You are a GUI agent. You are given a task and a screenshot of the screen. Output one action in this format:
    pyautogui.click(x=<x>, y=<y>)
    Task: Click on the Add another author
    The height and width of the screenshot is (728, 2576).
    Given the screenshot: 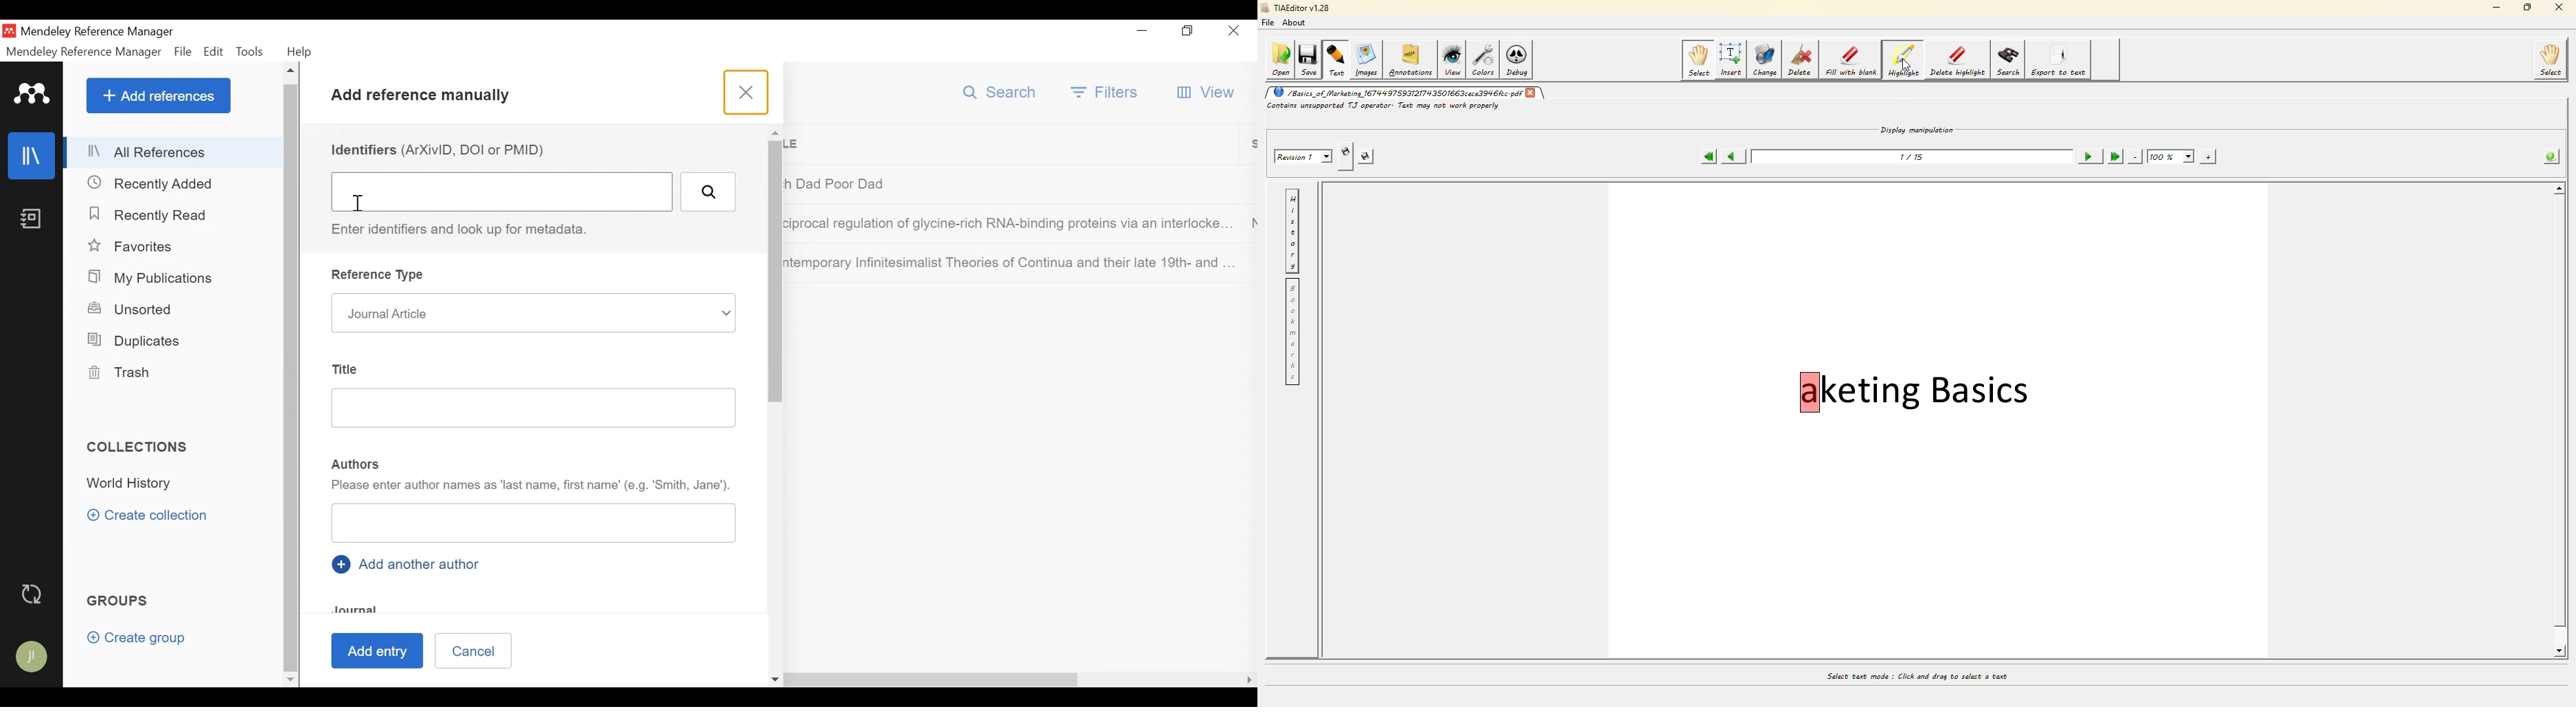 What is the action you would take?
    pyautogui.click(x=411, y=564)
    